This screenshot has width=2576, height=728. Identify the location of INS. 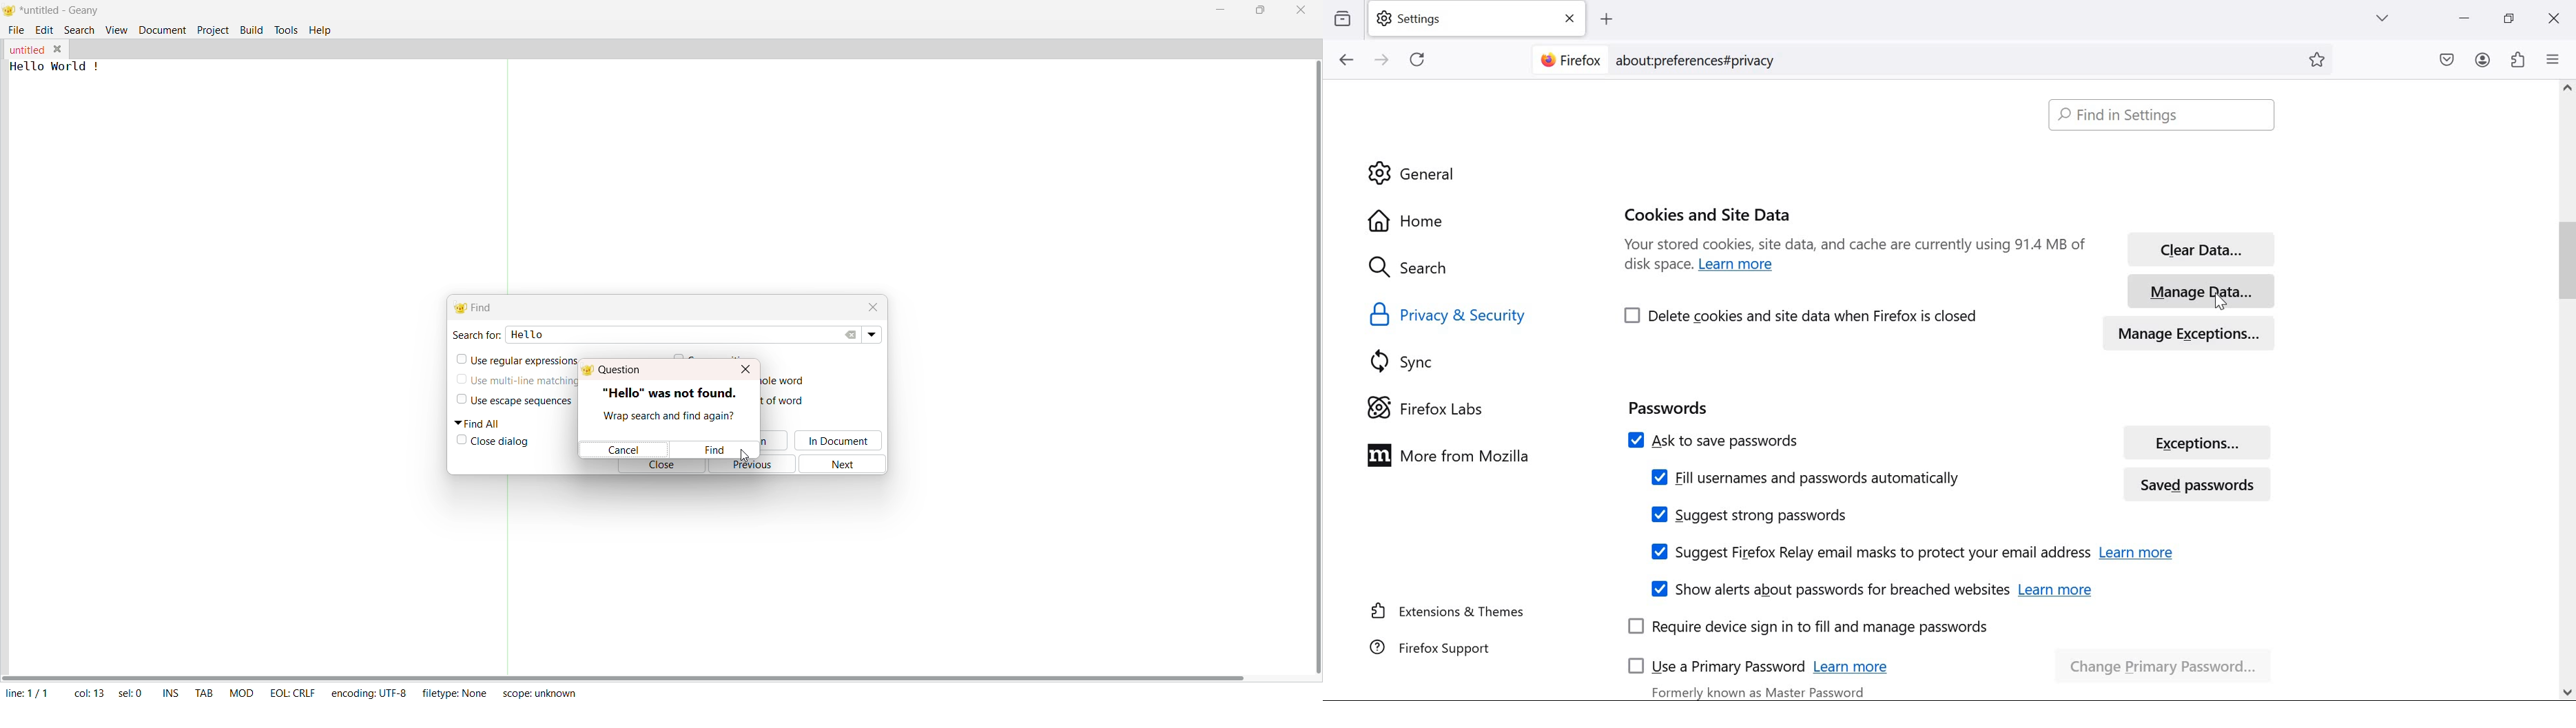
(168, 691).